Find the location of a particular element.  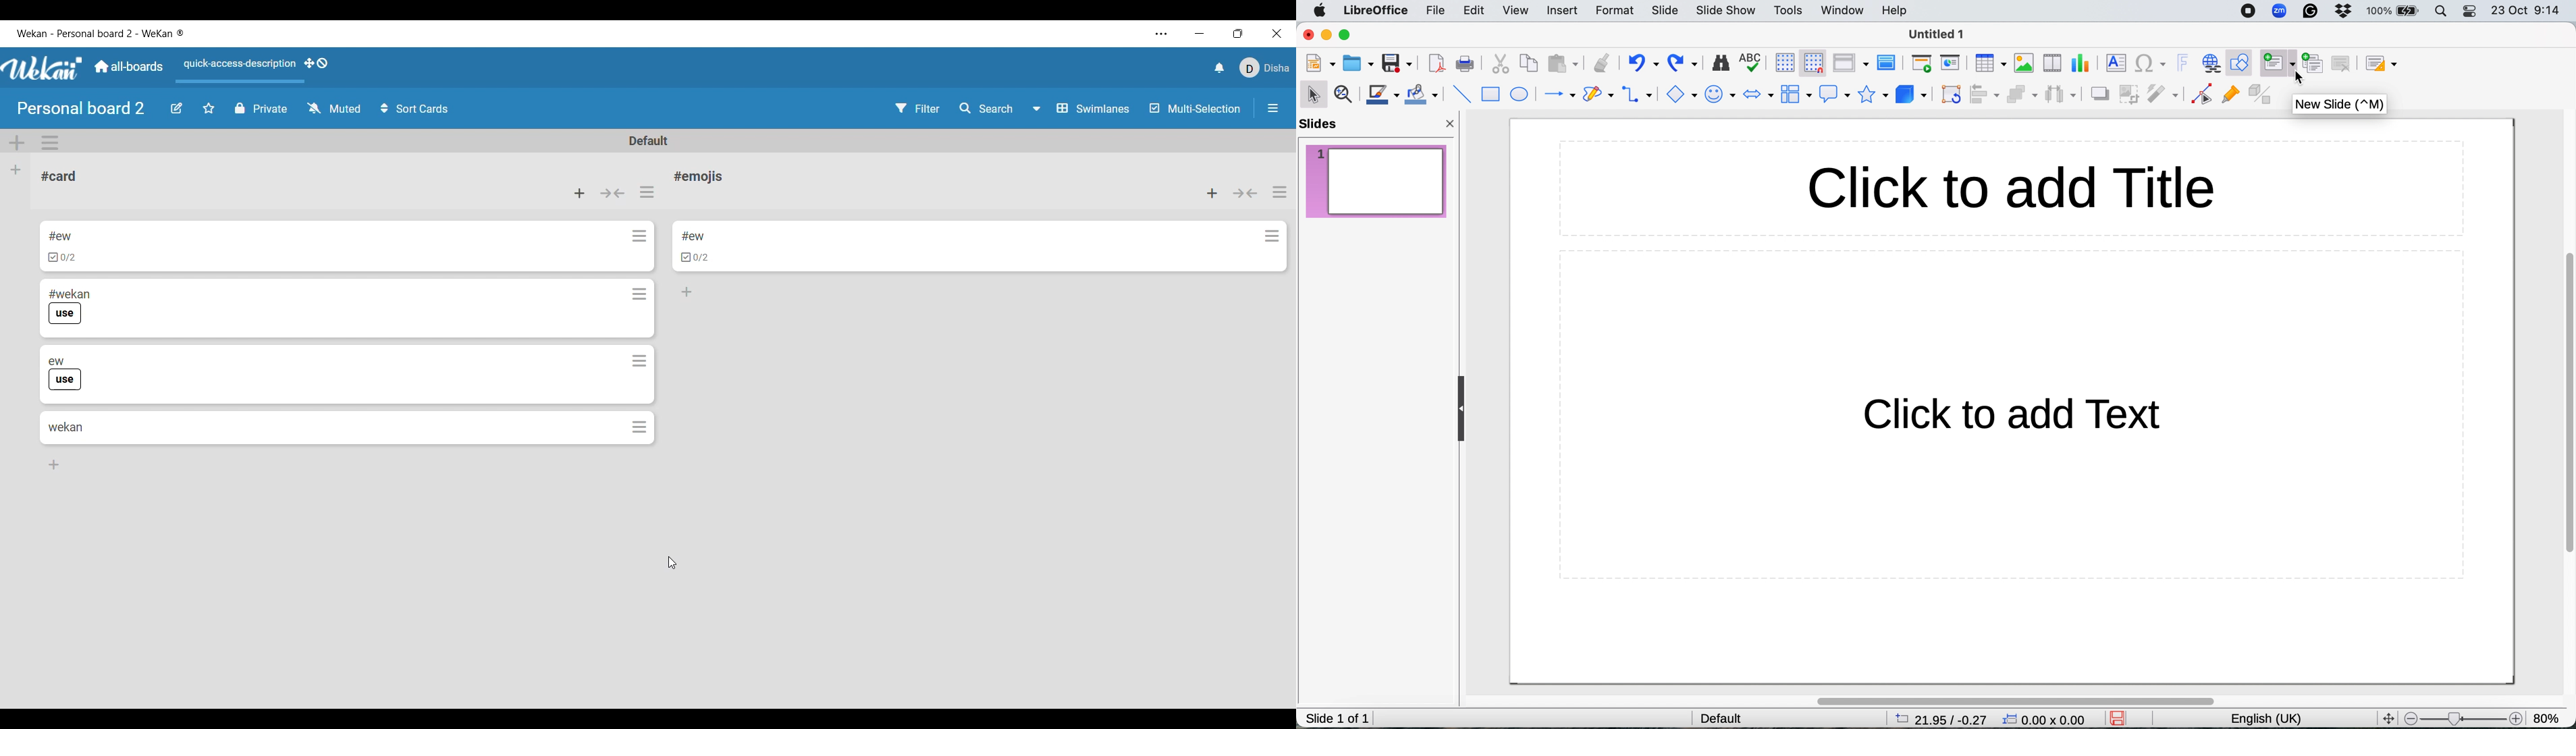

screen recorder is located at coordinates (2248, 12).